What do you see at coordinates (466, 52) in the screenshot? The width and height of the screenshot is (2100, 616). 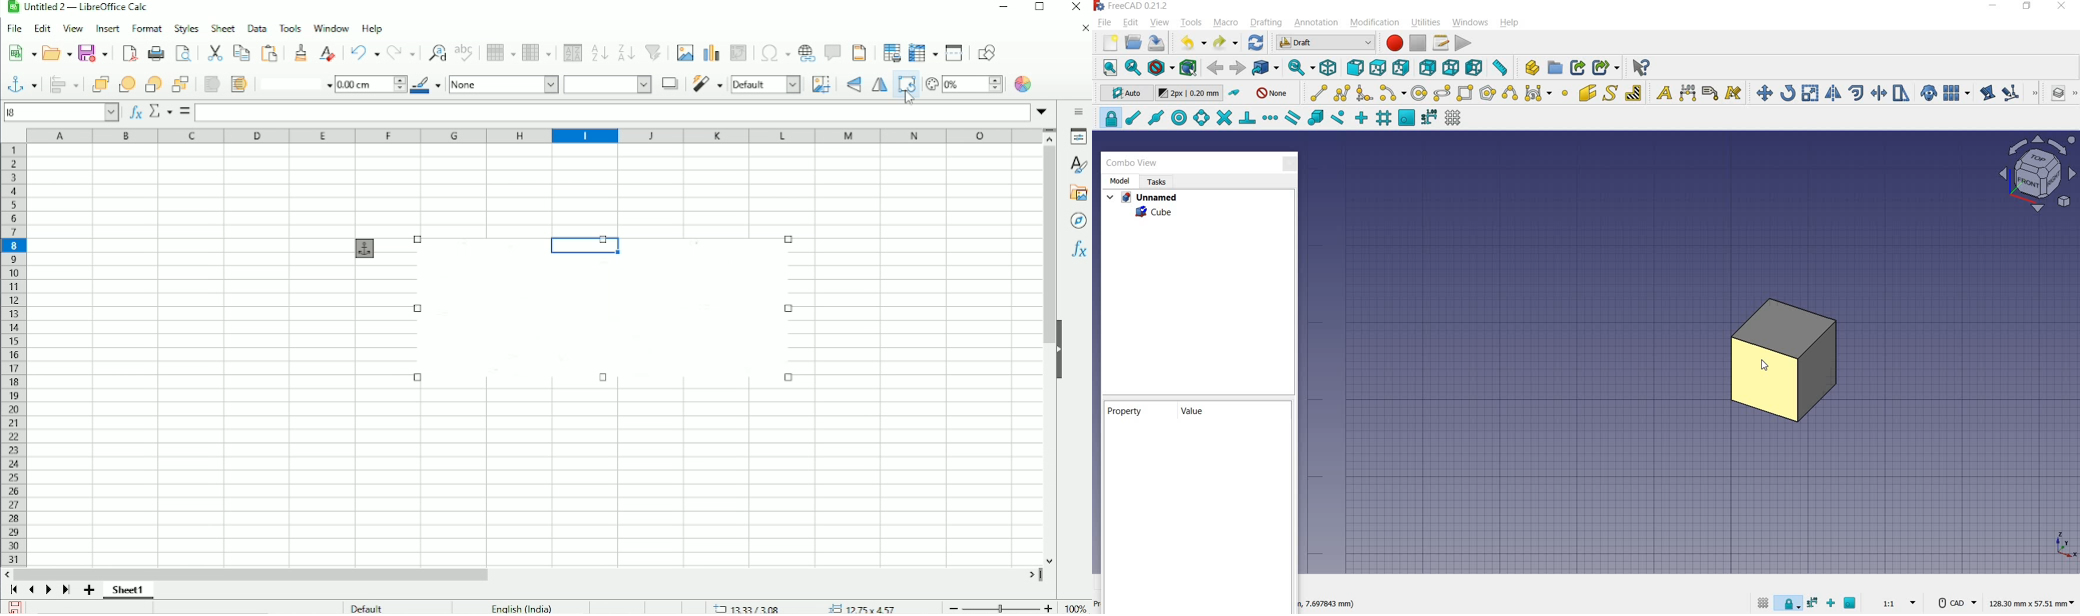 I see `Spell check` at bounding box center [466, 52].